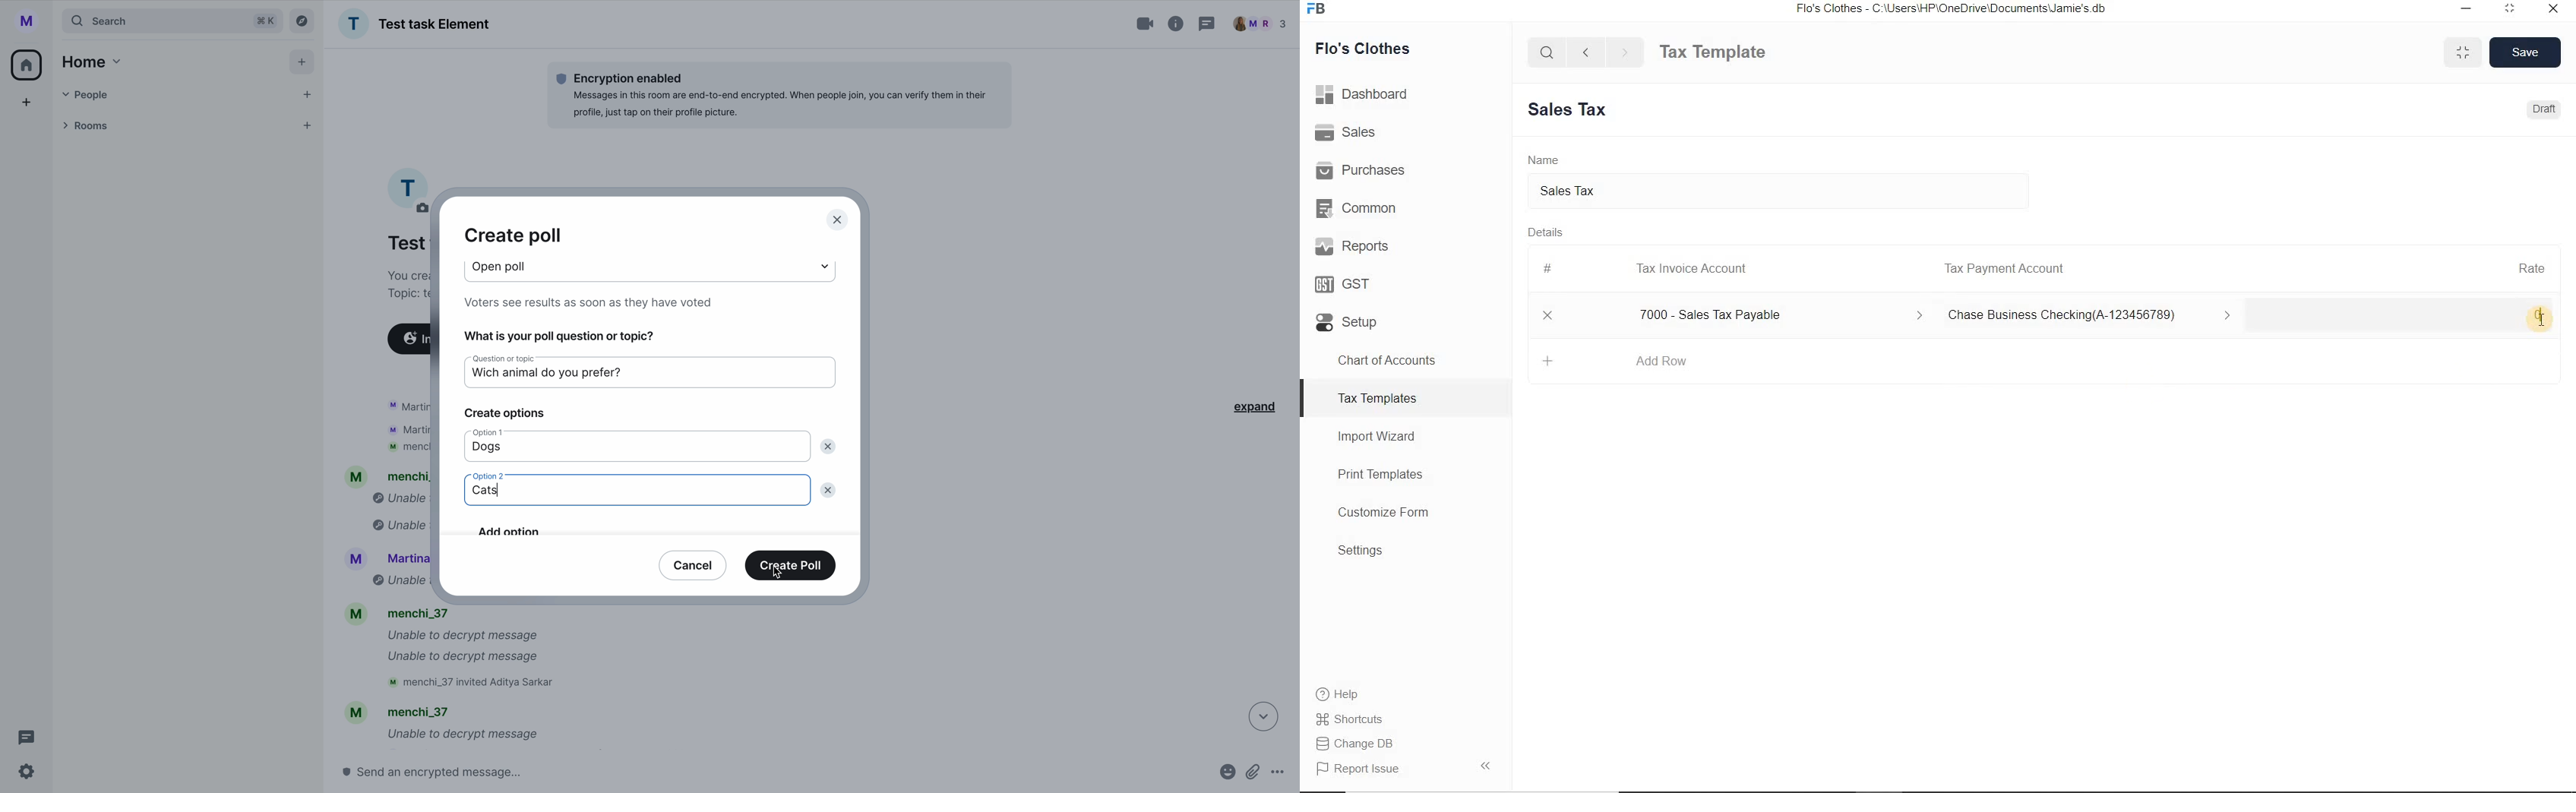 The width and height of the screenshot is (2576, 812). What do you see at coordinates (1256, 715) in the screenshot?
I see `down arrow` at bounding box center [1256, 715].